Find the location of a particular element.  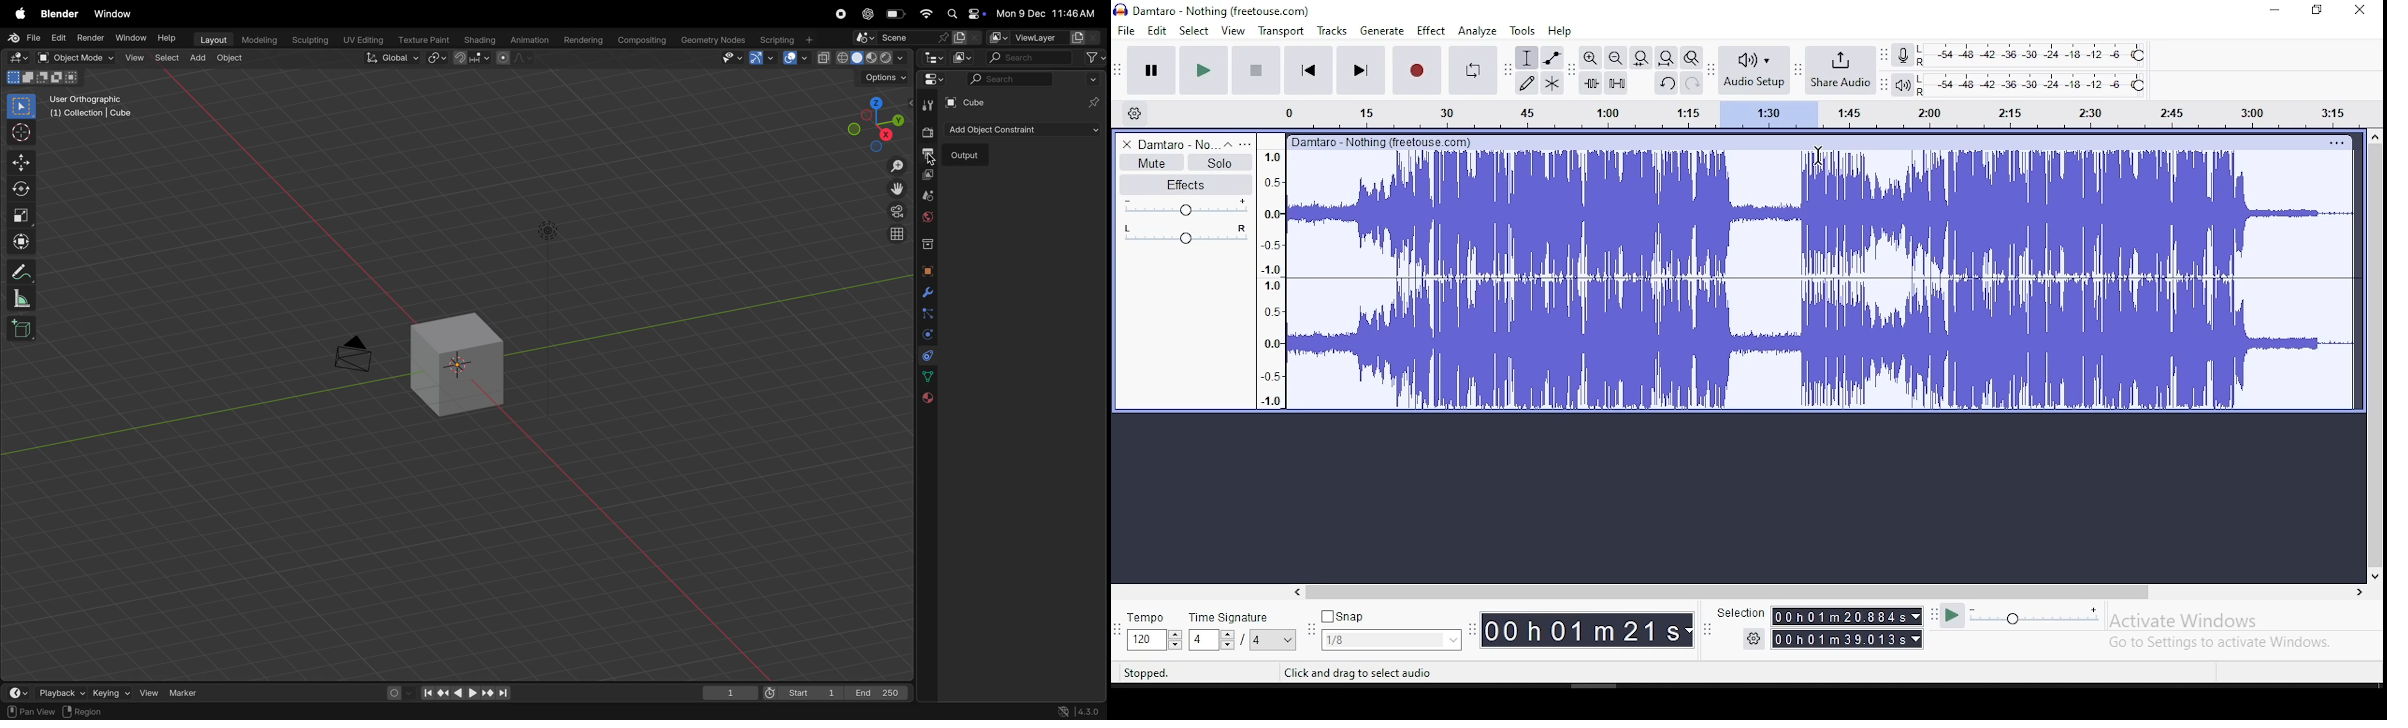

time signature is located at coordinates (1242, 617).